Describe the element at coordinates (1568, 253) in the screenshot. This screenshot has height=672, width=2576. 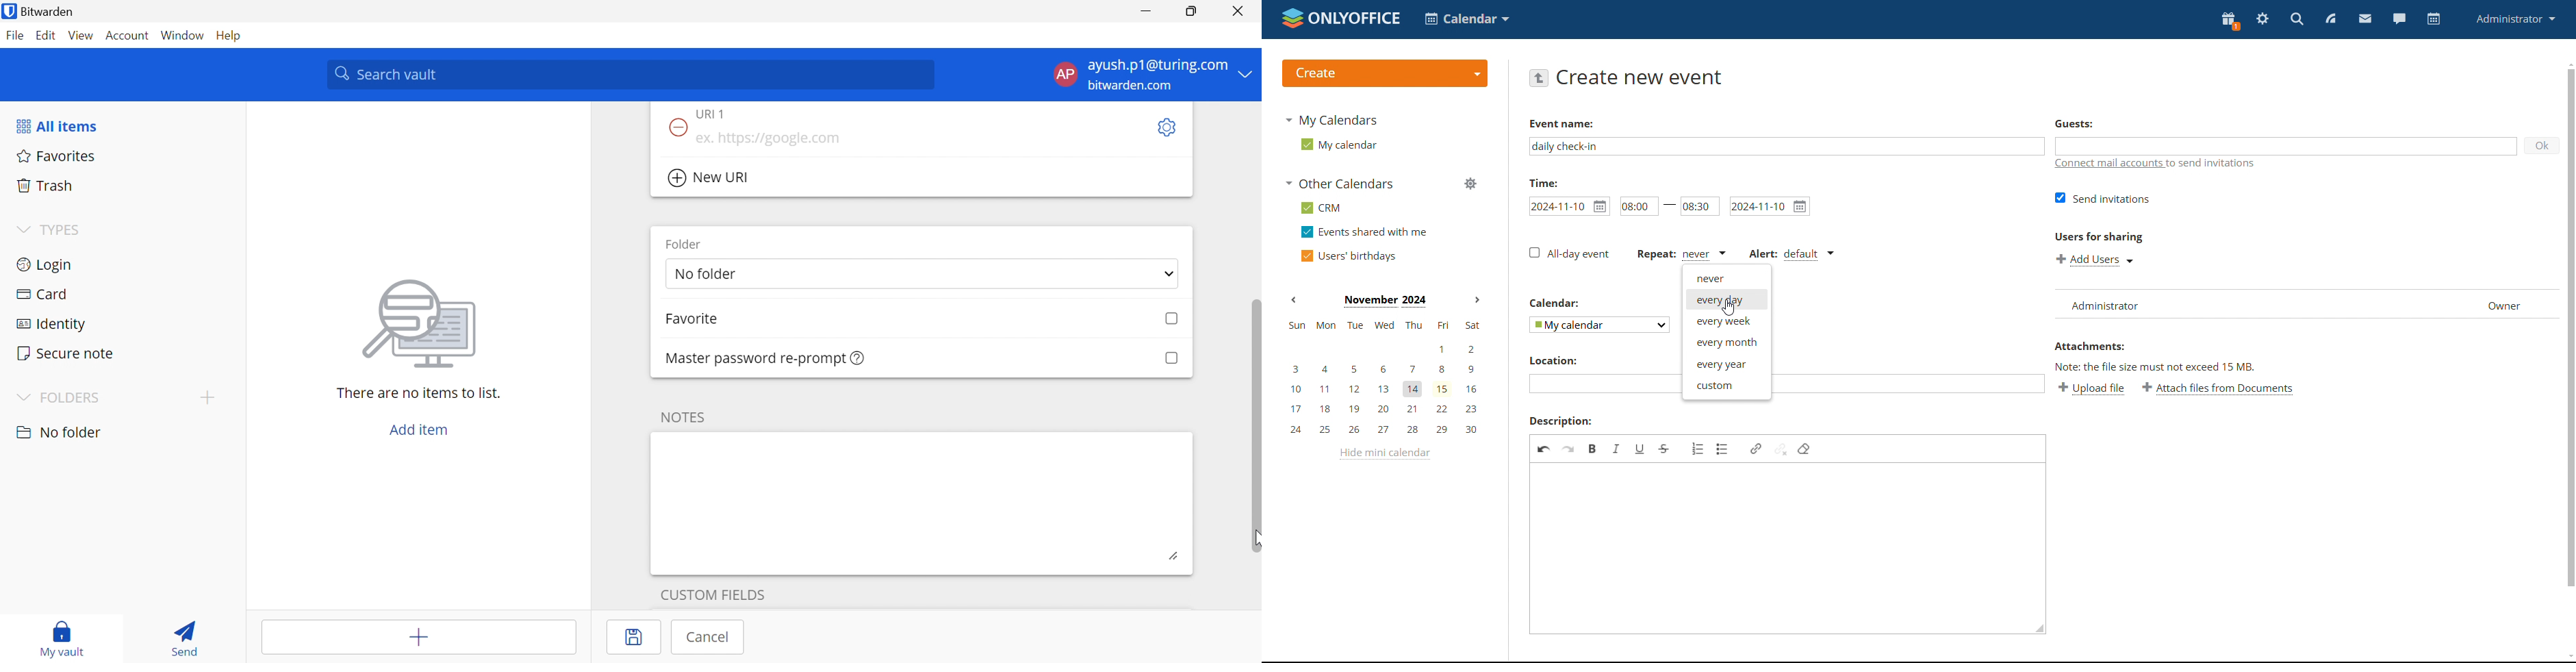
I see `all-day event checkbox` at that location.